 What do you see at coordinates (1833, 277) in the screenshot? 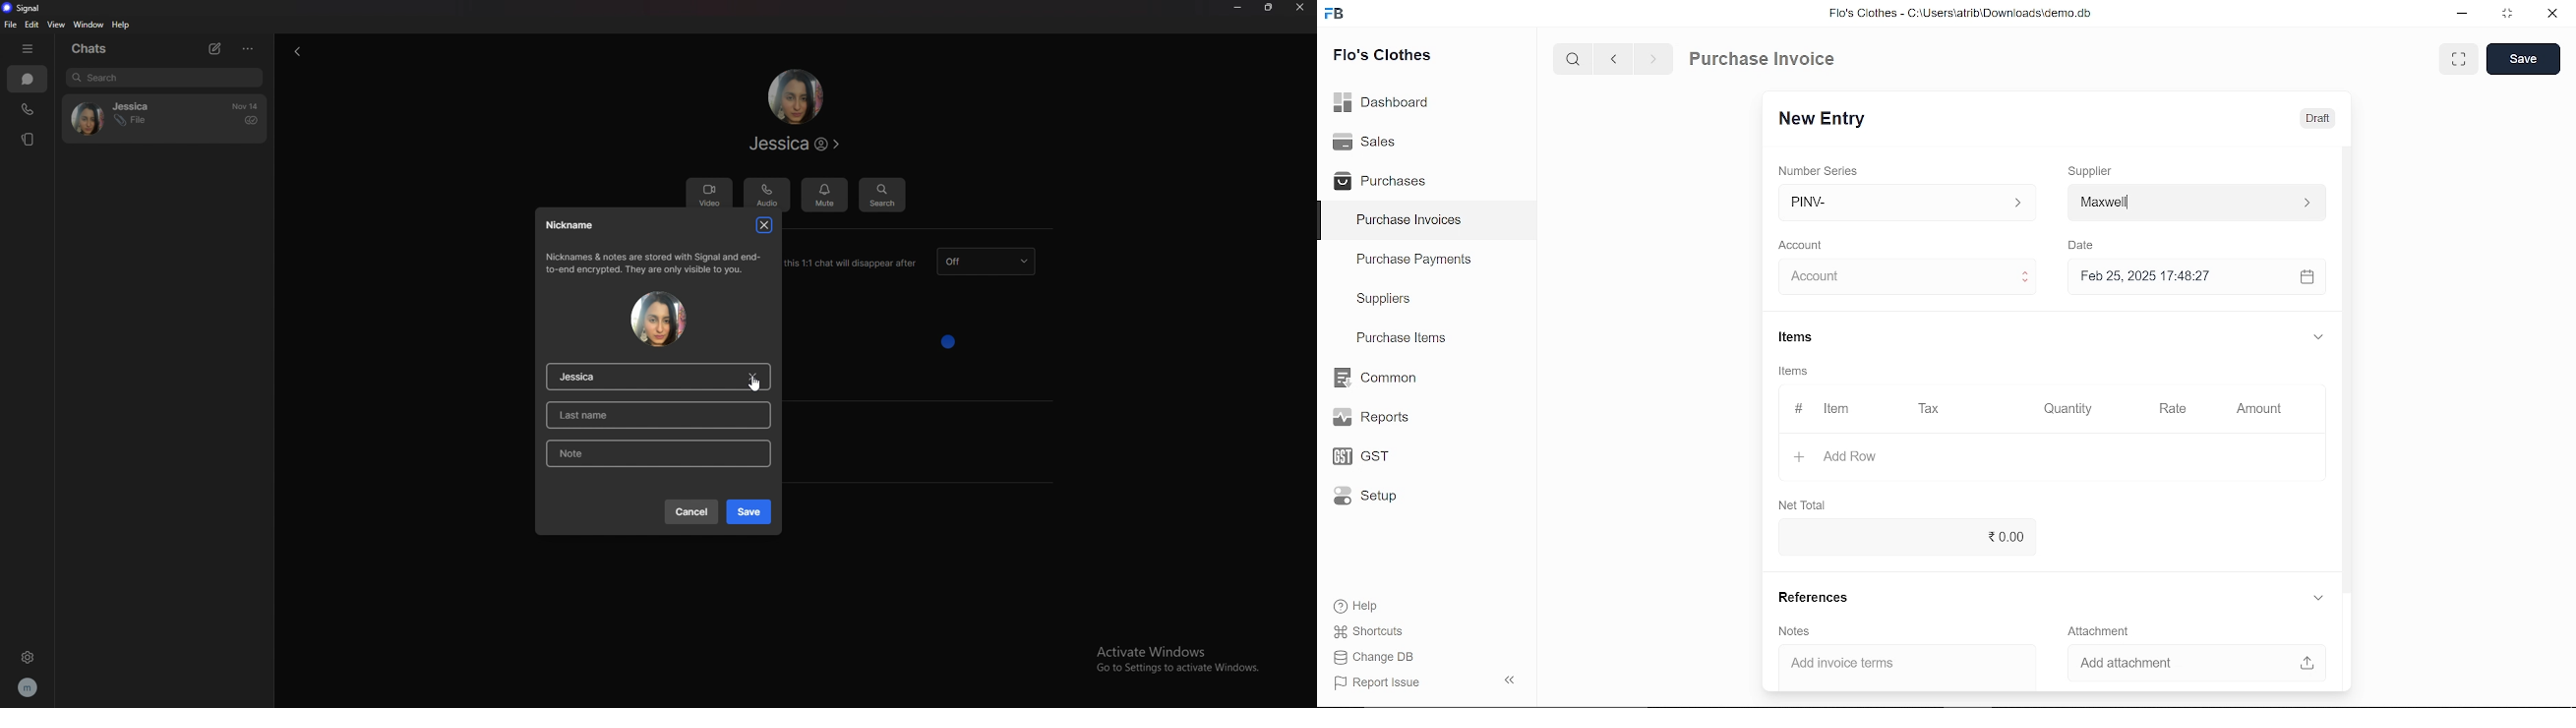
I see `cursor` at bounding box center [1833, 277].